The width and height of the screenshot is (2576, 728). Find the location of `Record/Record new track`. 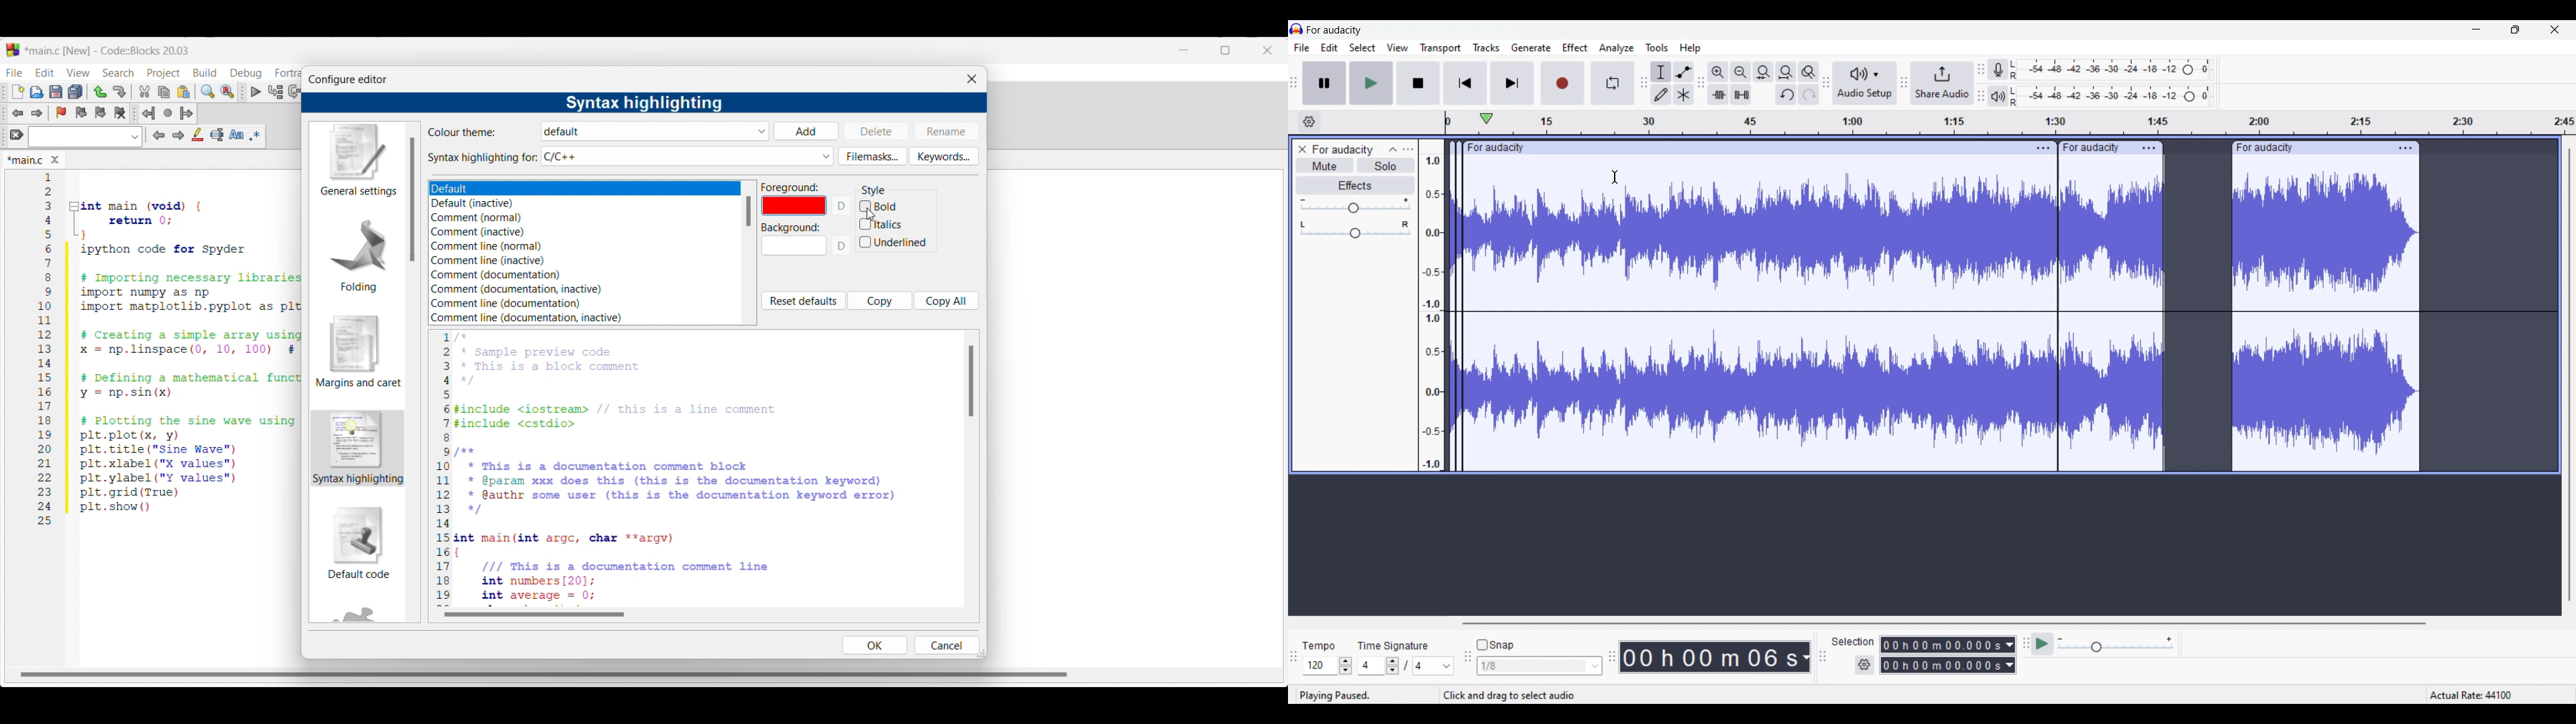

Record/Record new track is located at coordinates (1562, 82).